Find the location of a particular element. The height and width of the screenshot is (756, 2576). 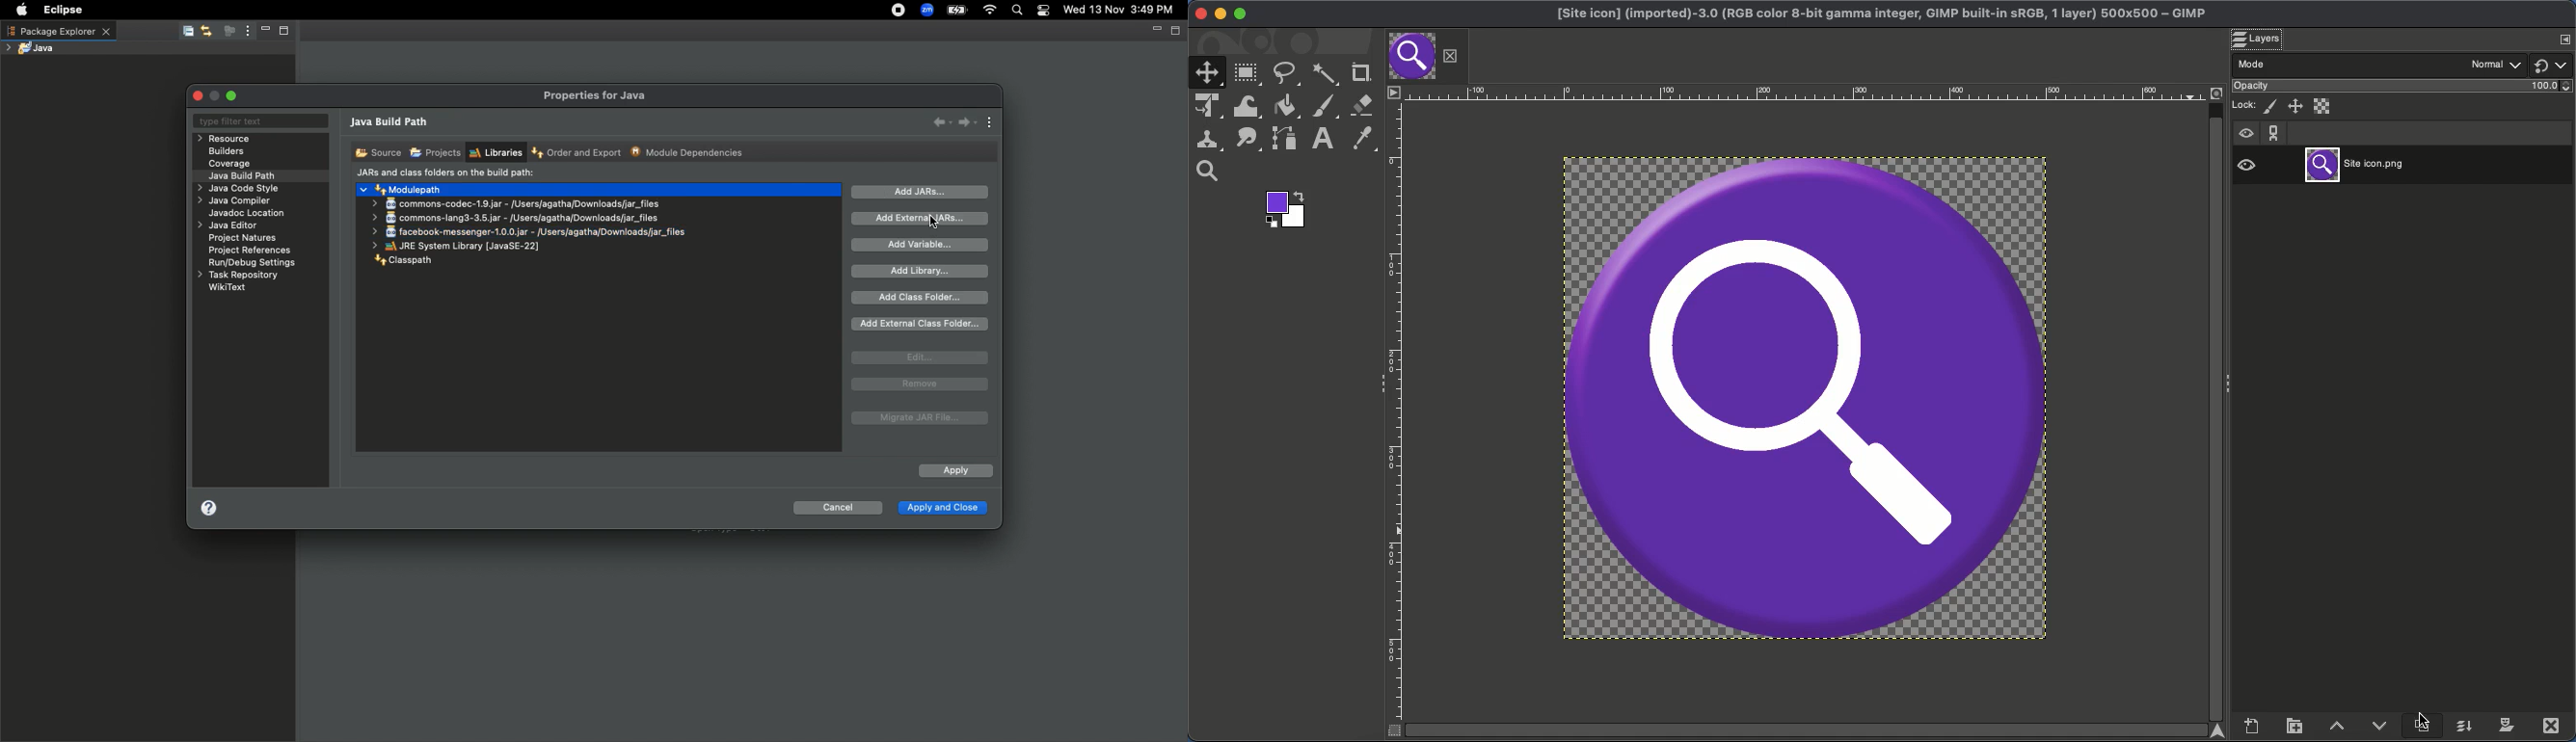

WikiText is located at coordinates (228, 287).